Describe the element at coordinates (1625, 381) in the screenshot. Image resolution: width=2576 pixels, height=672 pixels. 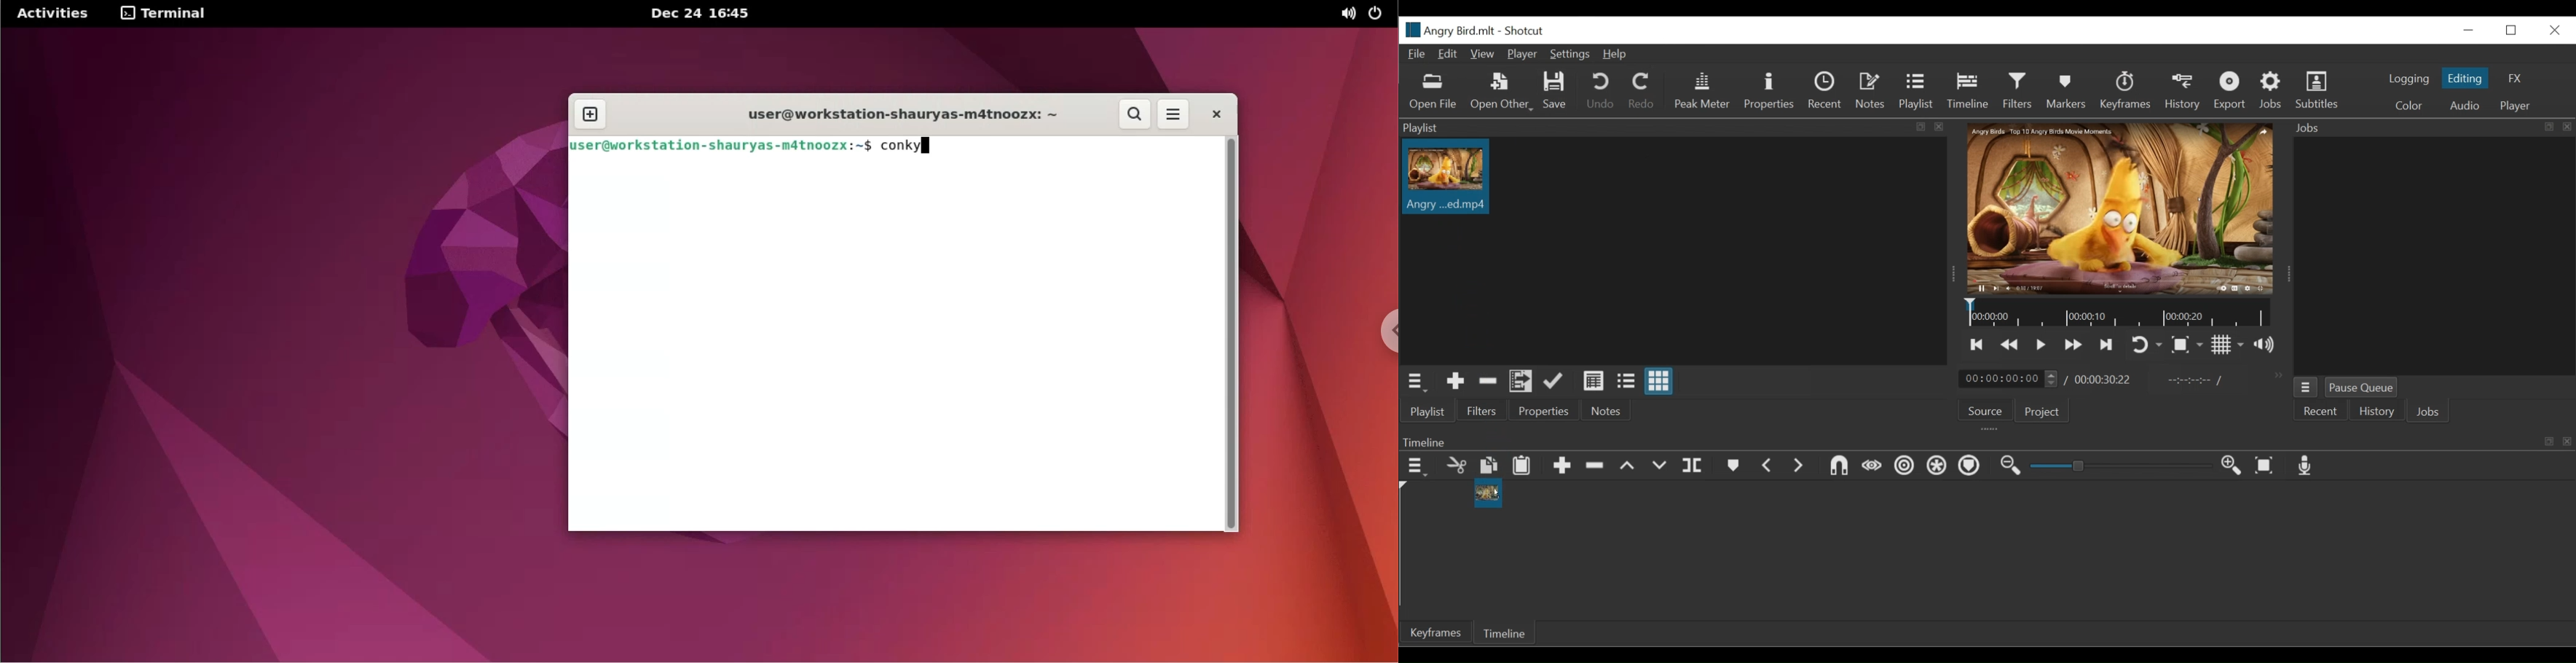
I see `View as file` at that location.